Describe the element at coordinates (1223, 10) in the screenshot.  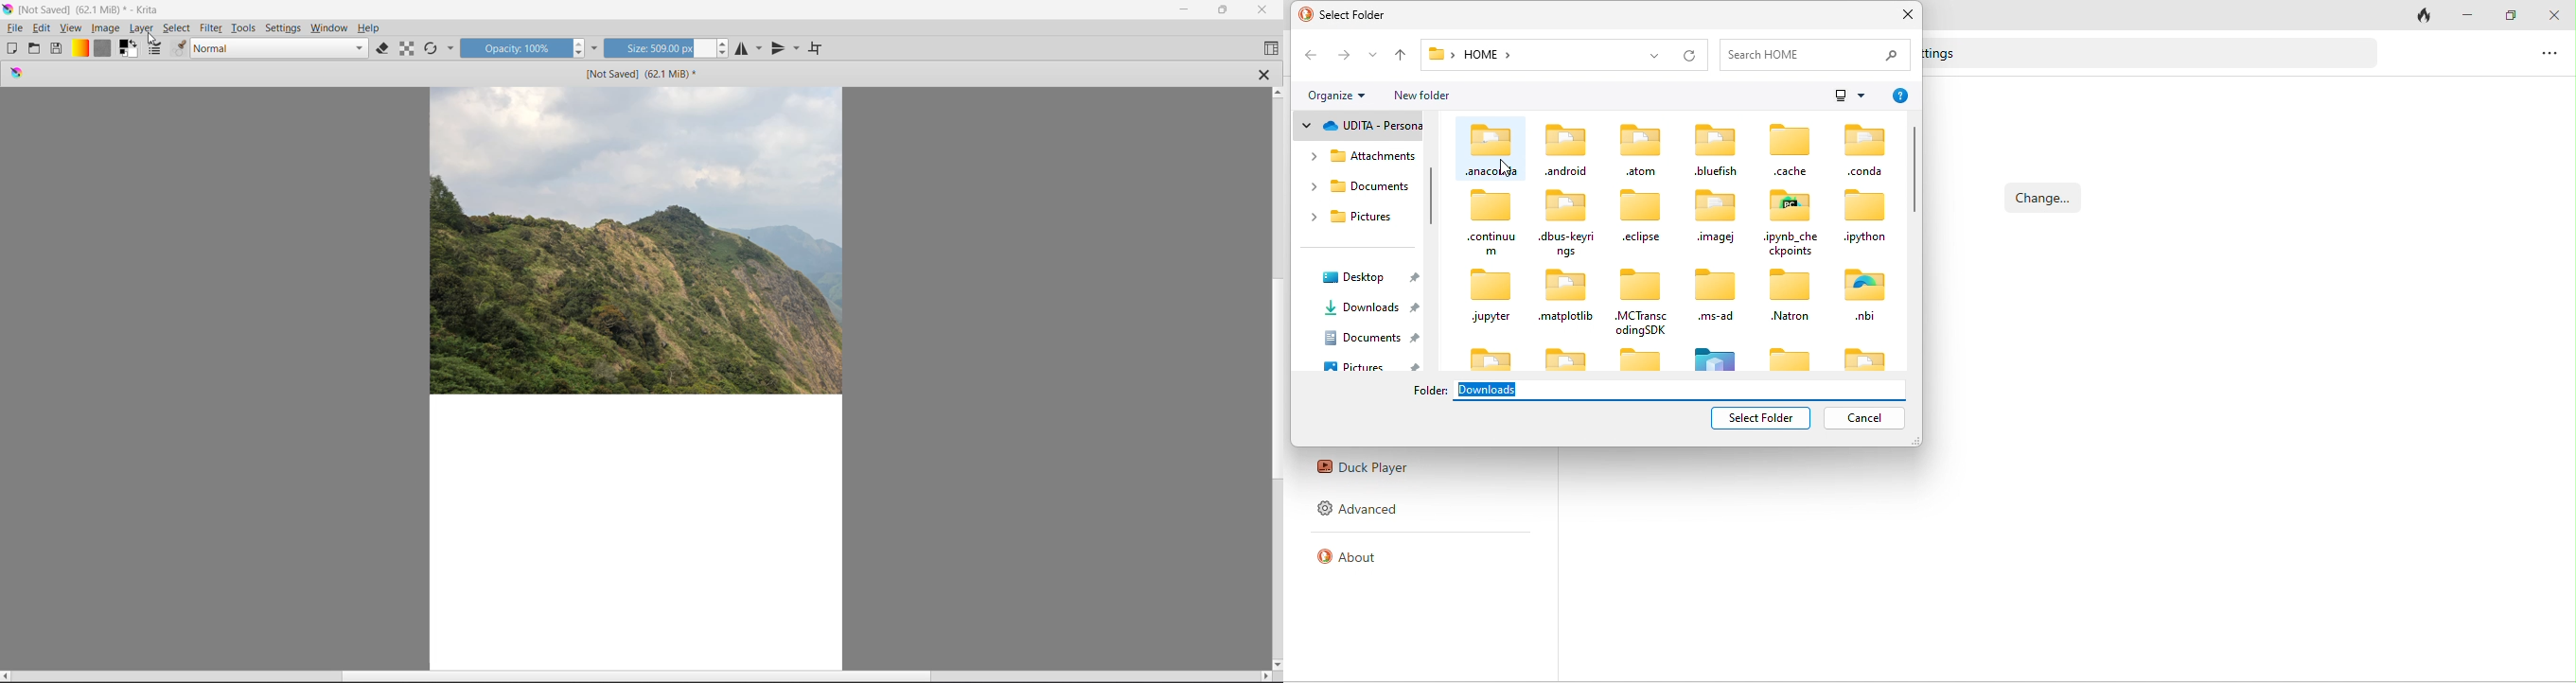
I see `Restore Down` at that location.